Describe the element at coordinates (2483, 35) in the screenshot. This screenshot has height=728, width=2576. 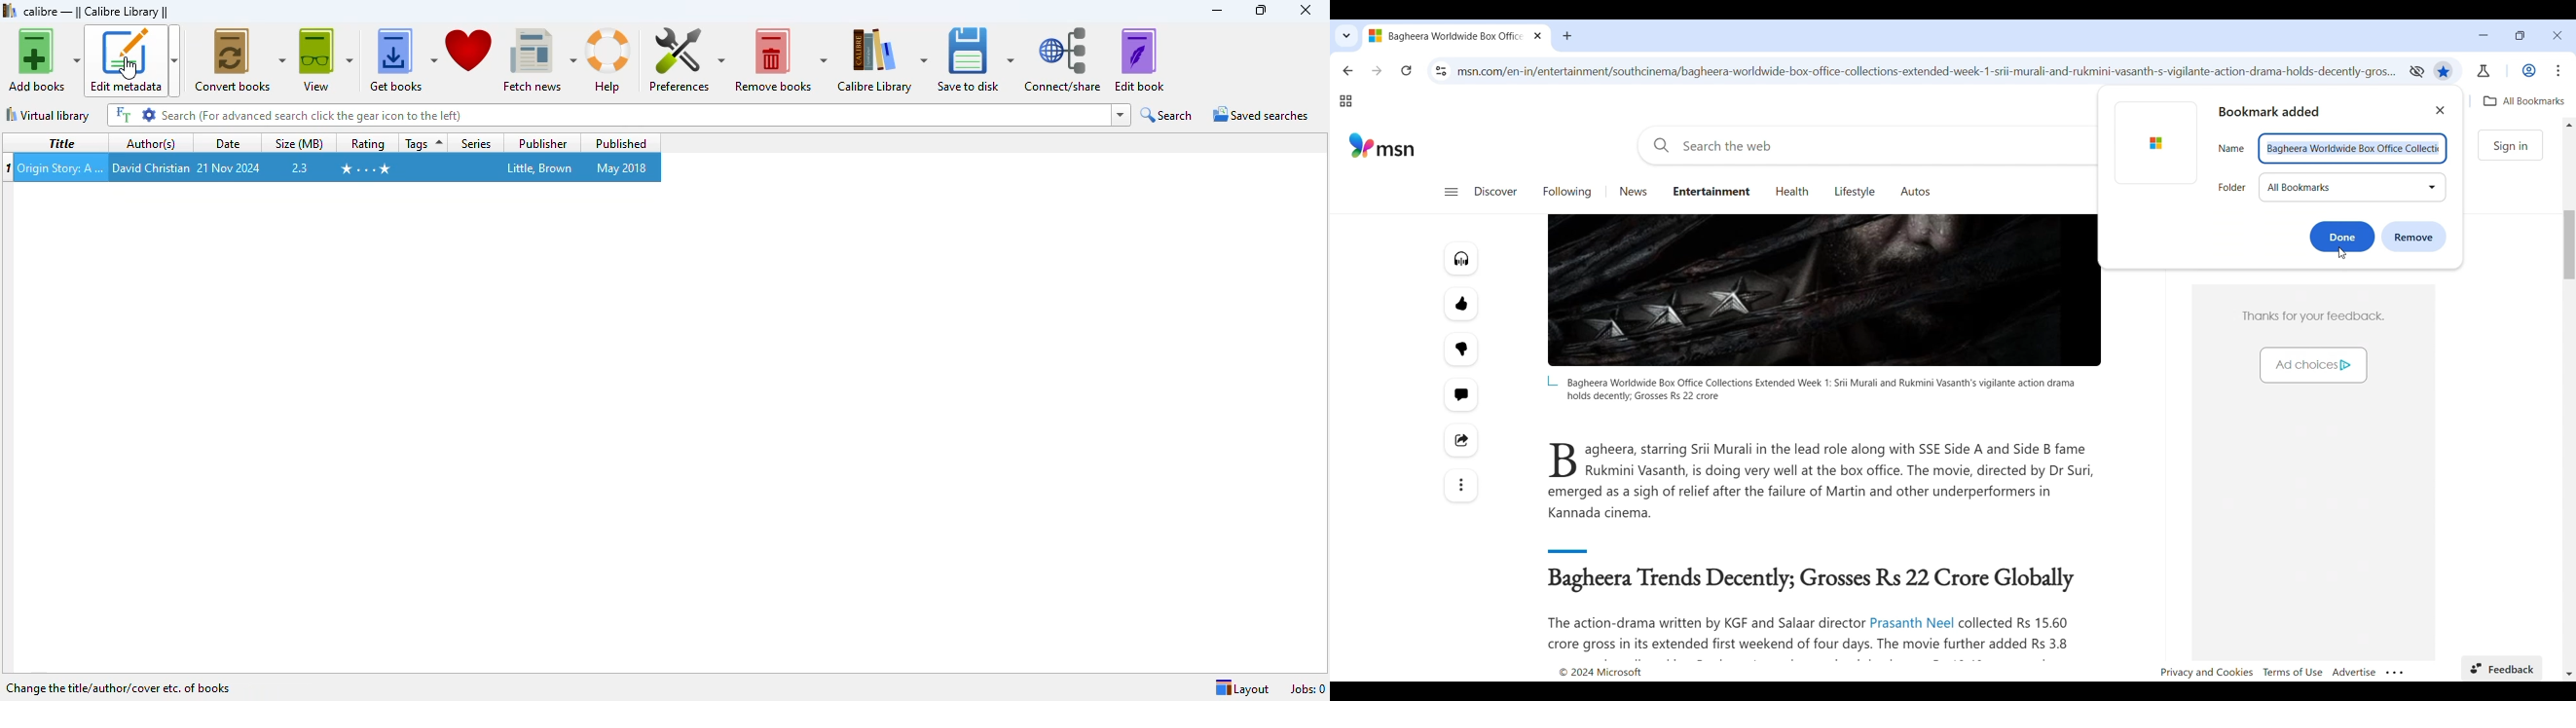
I see `Minimize` at that location.